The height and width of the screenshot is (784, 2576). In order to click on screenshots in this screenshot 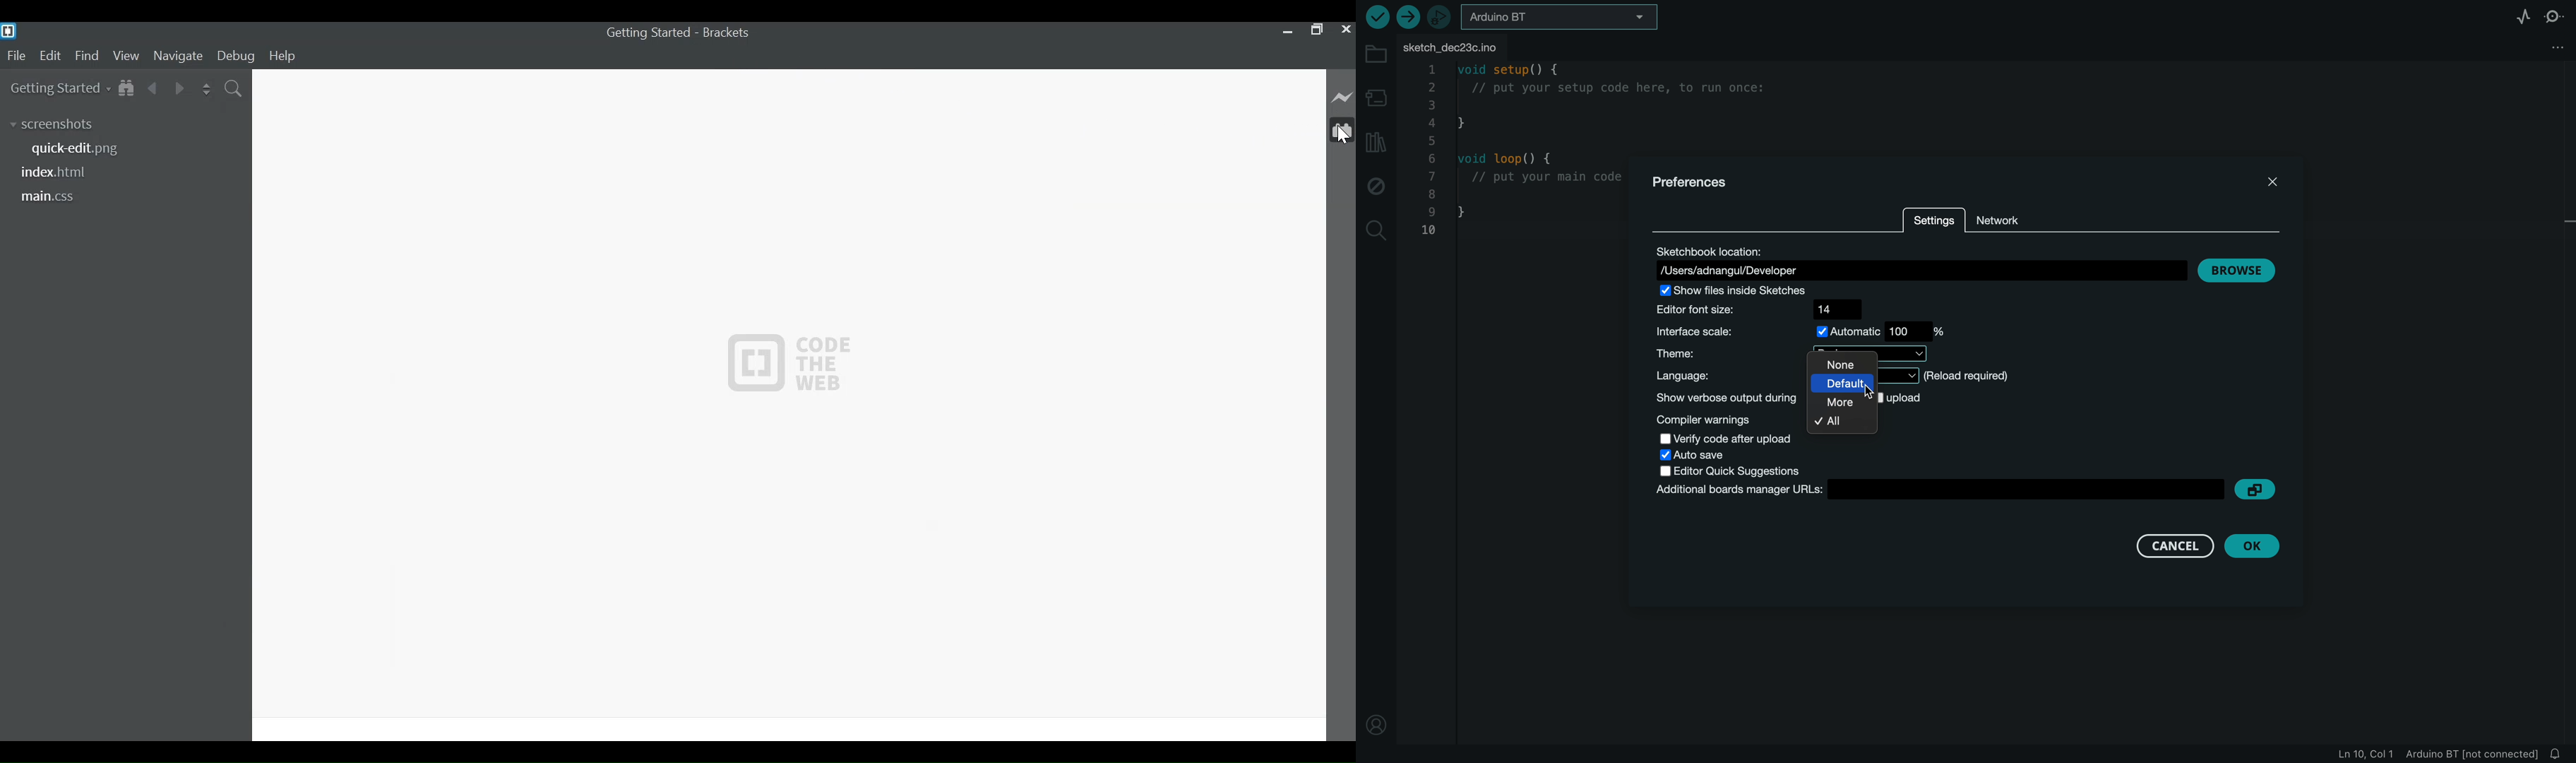, I will do `click(54, 125)`.